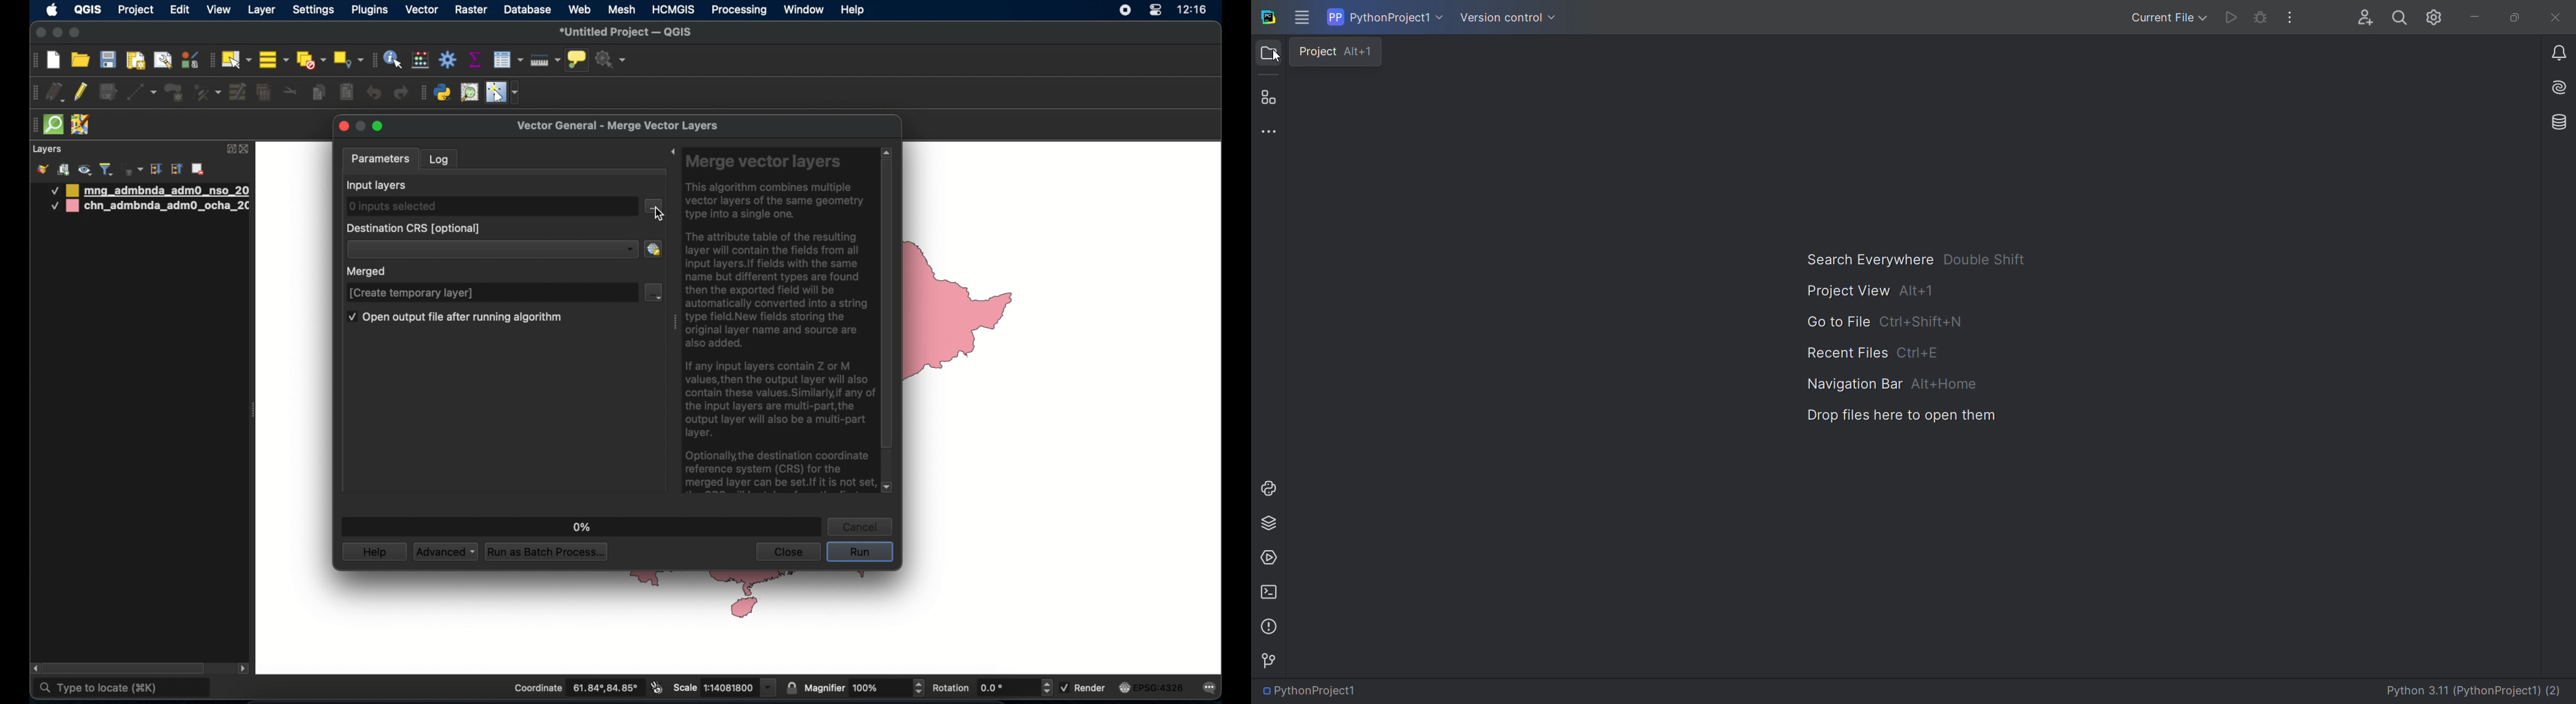 This screenshot has height=728, width=2576. I want to click on untitled project - QGIS, so click(628, 33).